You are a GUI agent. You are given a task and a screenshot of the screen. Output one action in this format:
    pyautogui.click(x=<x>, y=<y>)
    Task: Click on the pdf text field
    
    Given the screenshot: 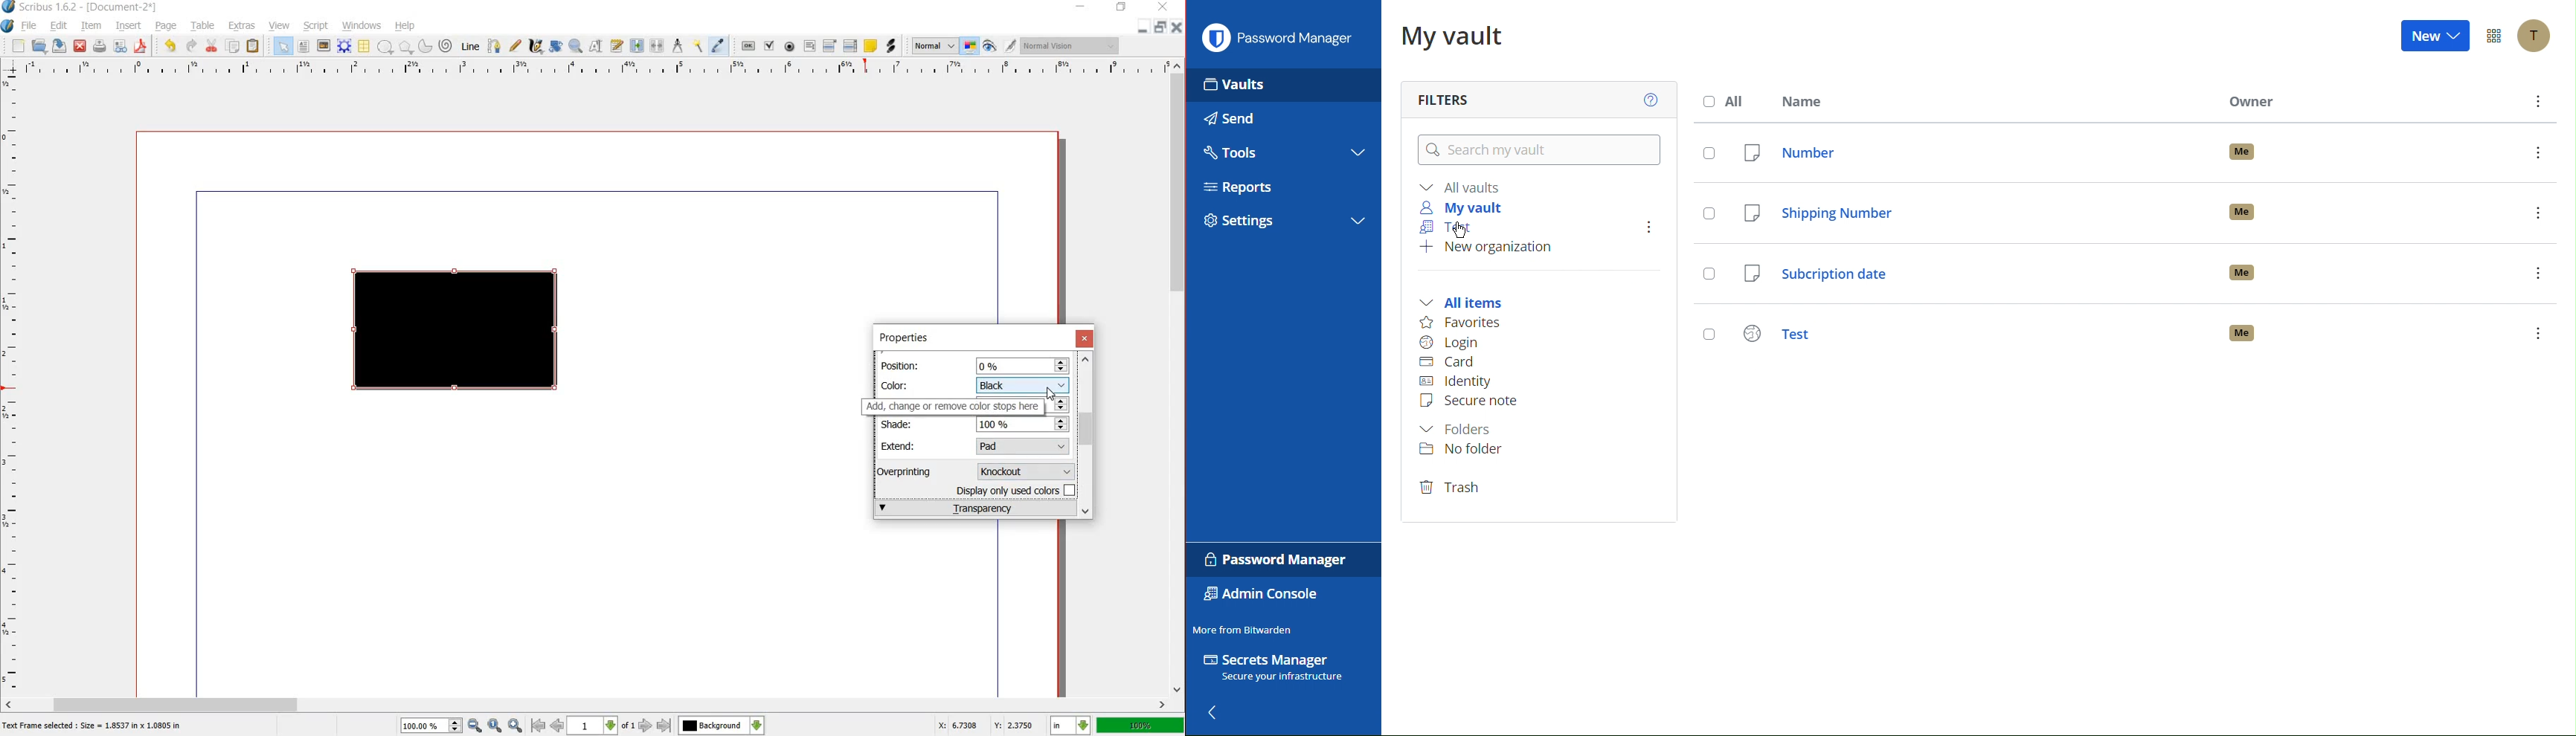 What is the action you would take?
    pyautogui.click(x=809, y=46)
    